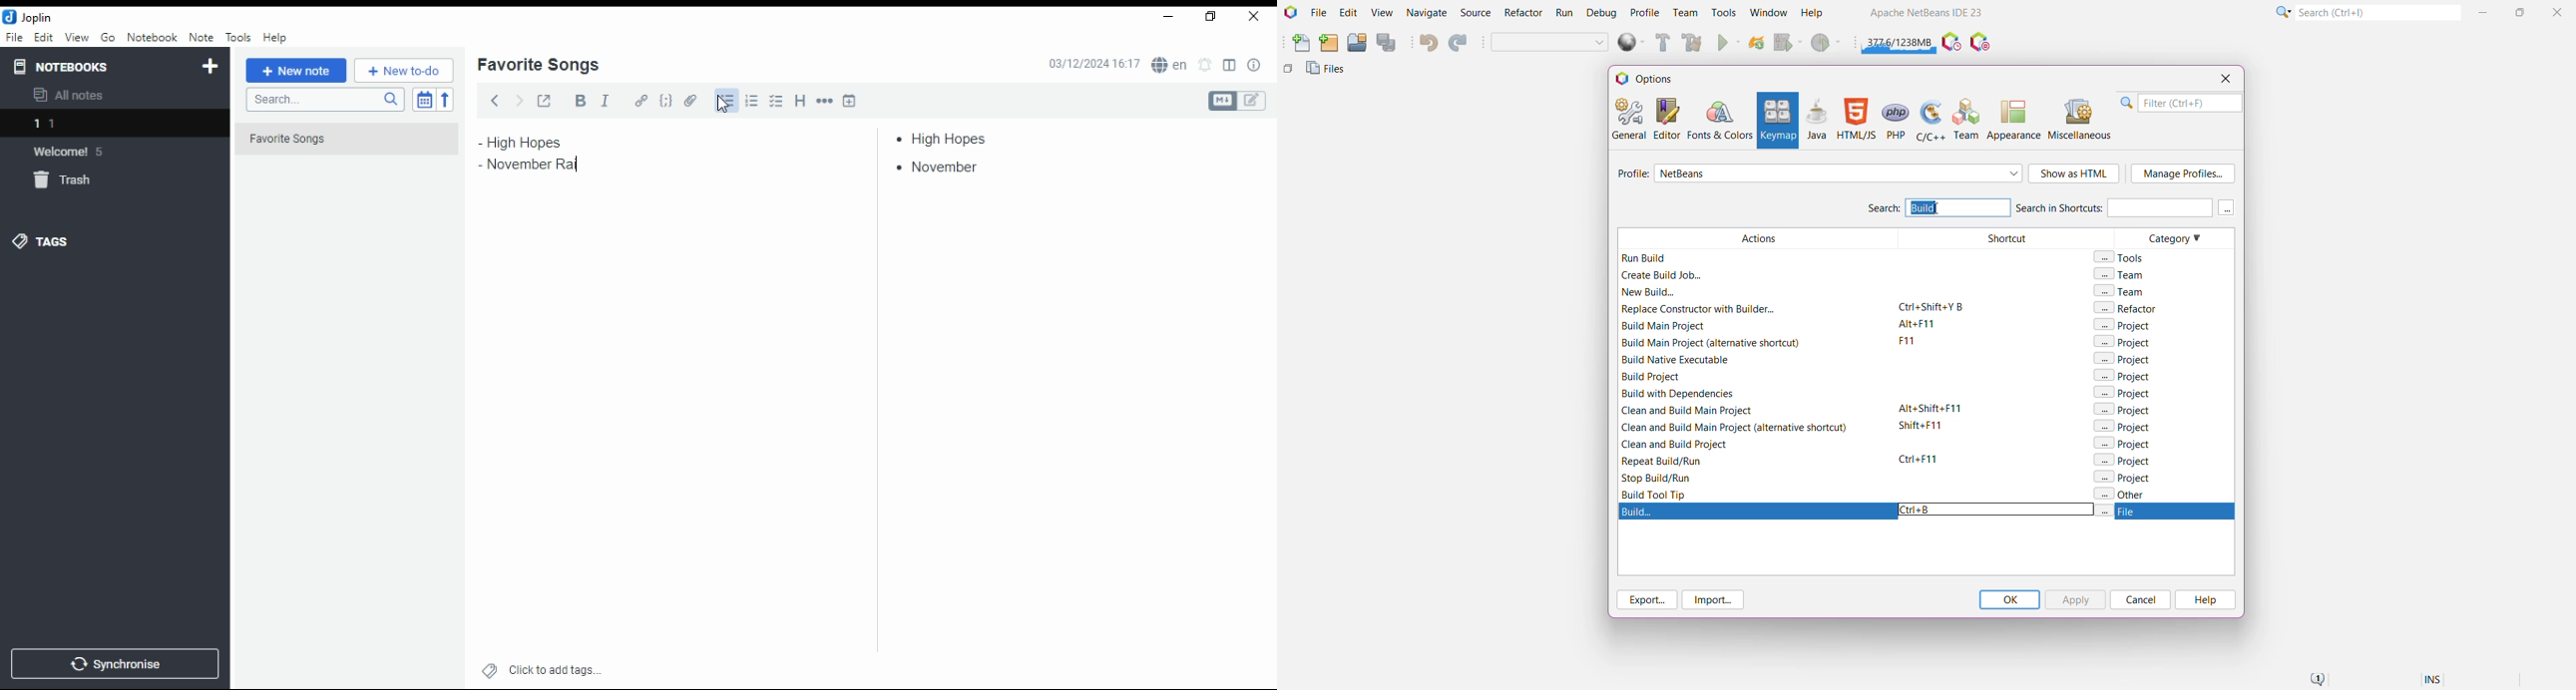 Image resolution: width=2576 pixels, height=700 pixels. I want to click on checkbox, so click(774, 103).